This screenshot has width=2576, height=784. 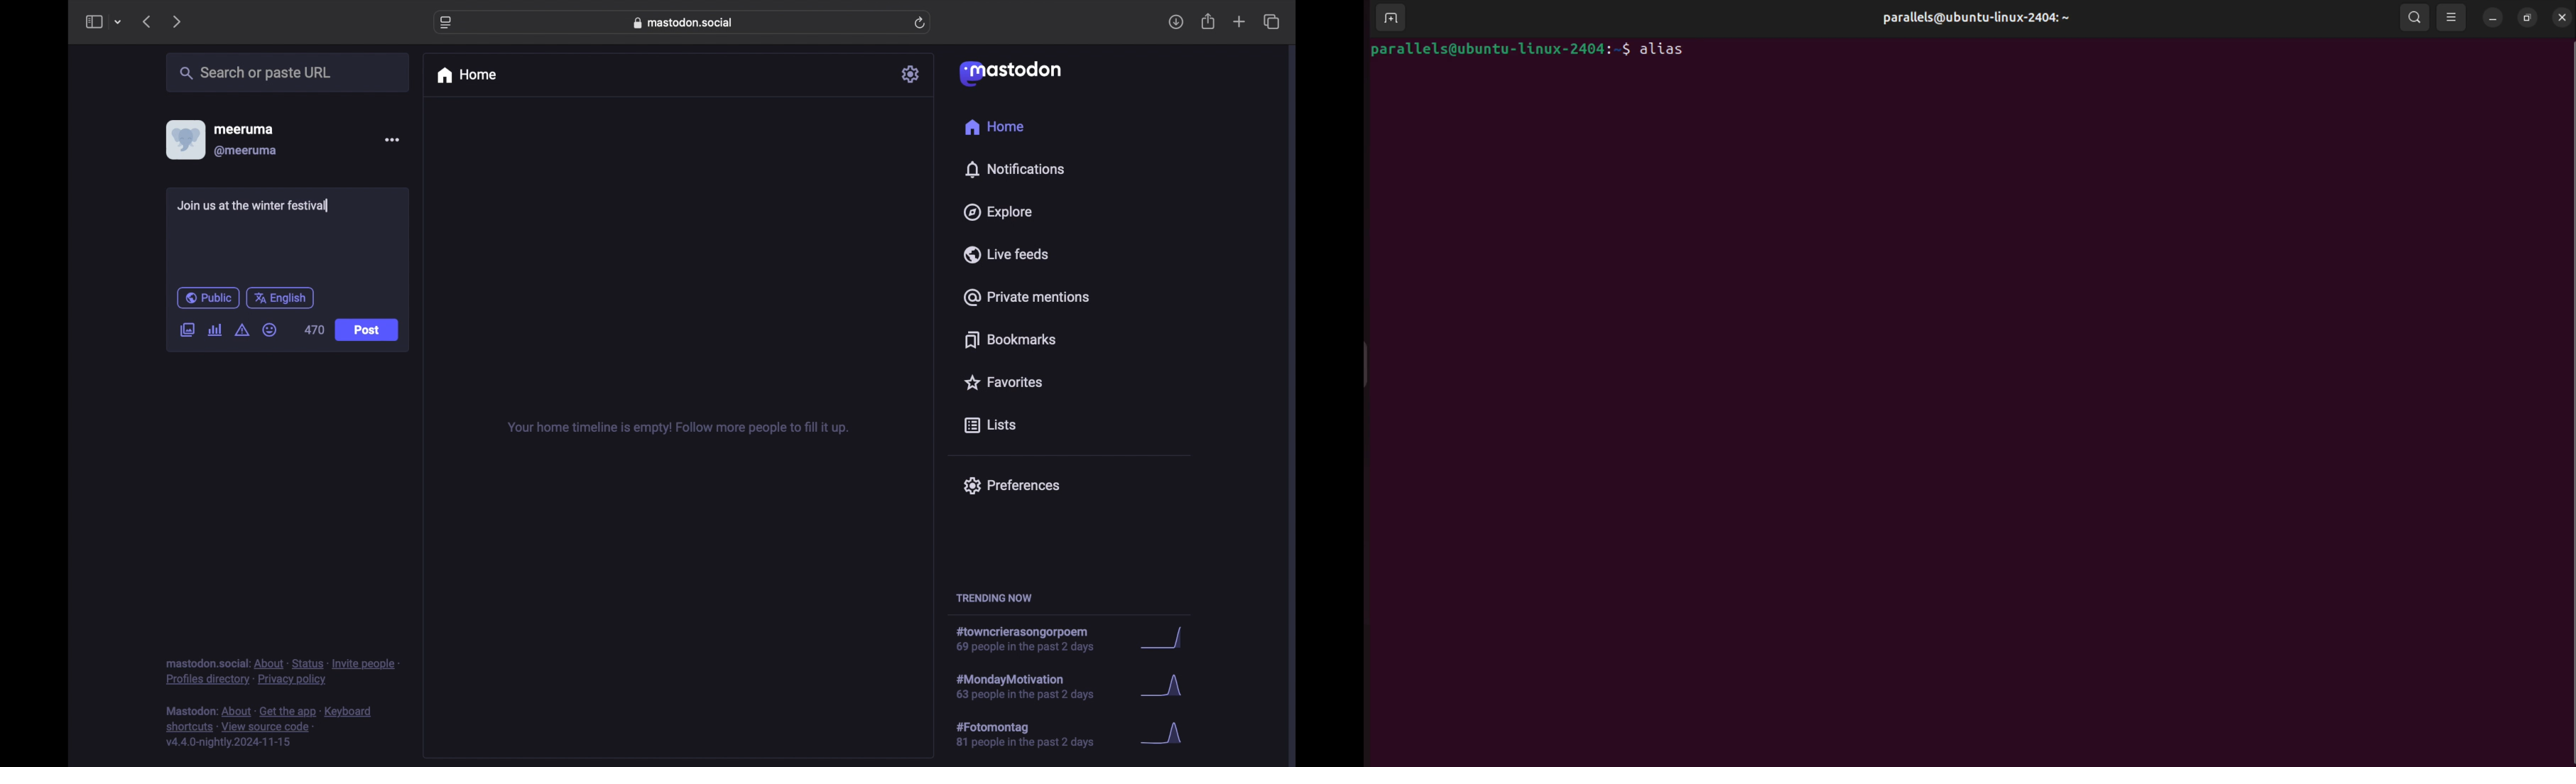 What do you see at coordinates (246, 151) in the screenshot?
I see `@meeruma` at bounding box center [246, 151].